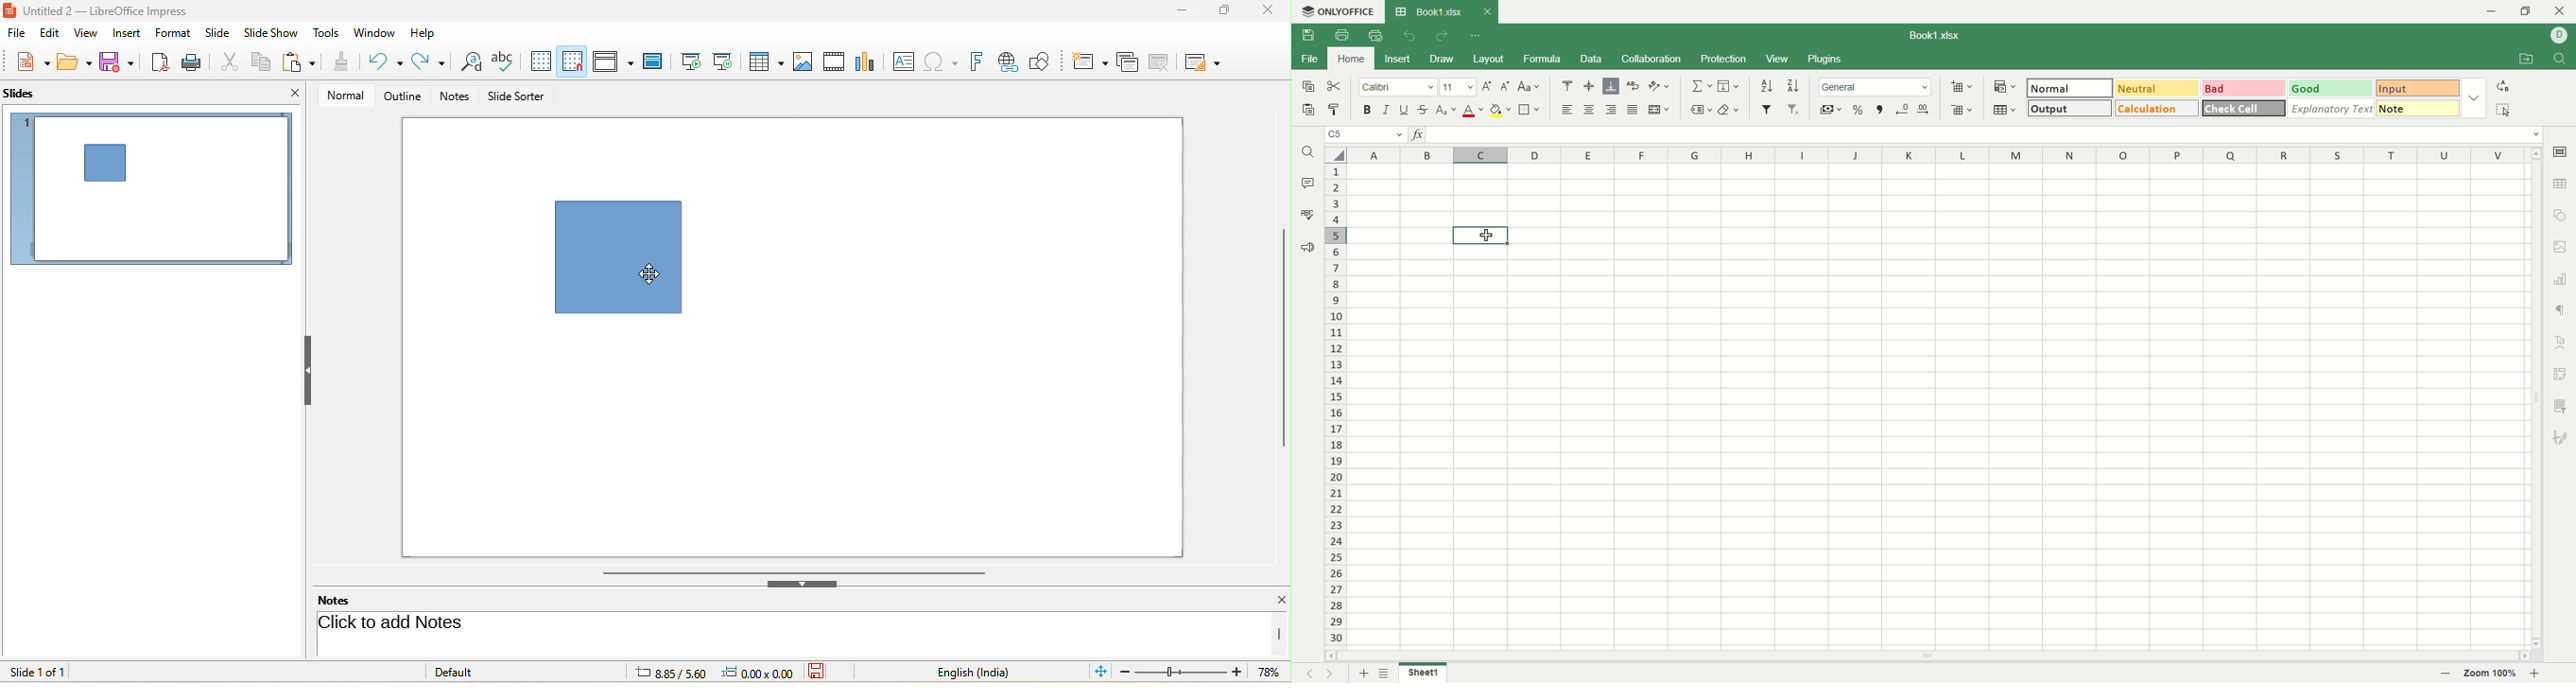 The width and height of the screenshot is (2576, 700). What do you see at coordinates (1178, 13) in the screenshot?
I see `minimize` at bounding box center [1178, 13].